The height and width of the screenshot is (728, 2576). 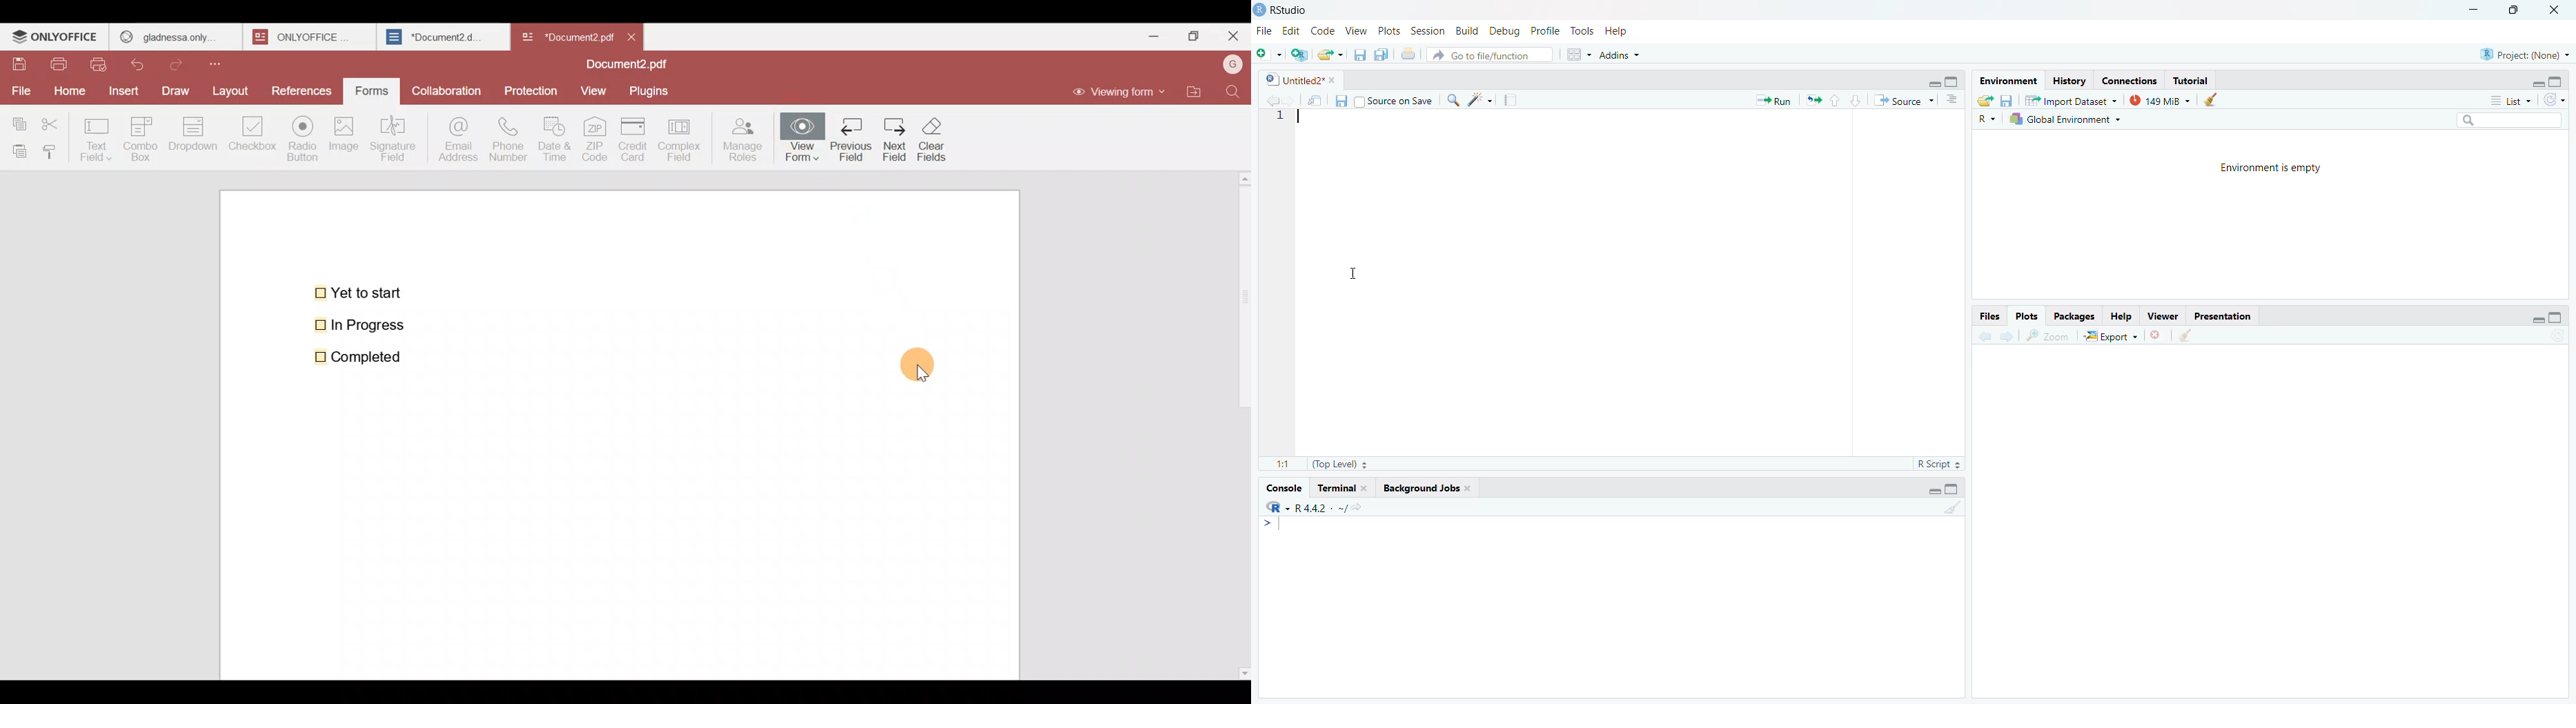 I want to click on Maximize, so click(x=2558, y=81).